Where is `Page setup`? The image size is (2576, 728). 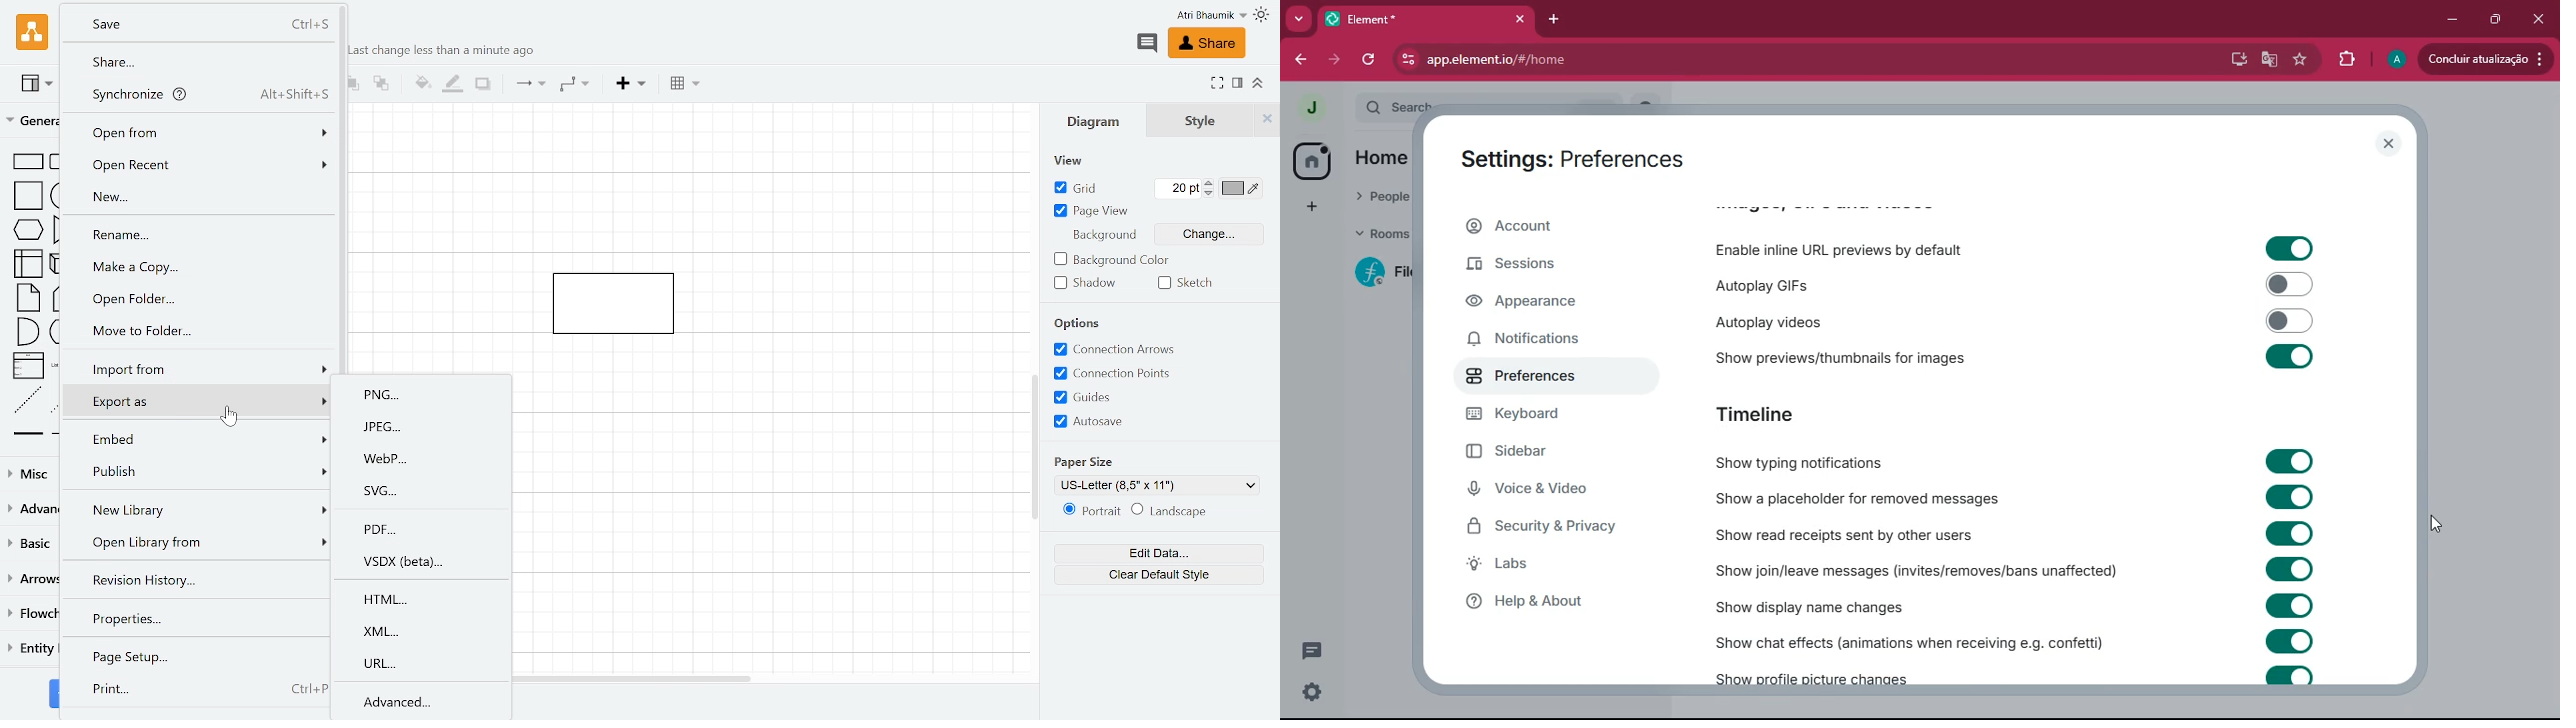
Page setup is located at coordinates (198, 657).